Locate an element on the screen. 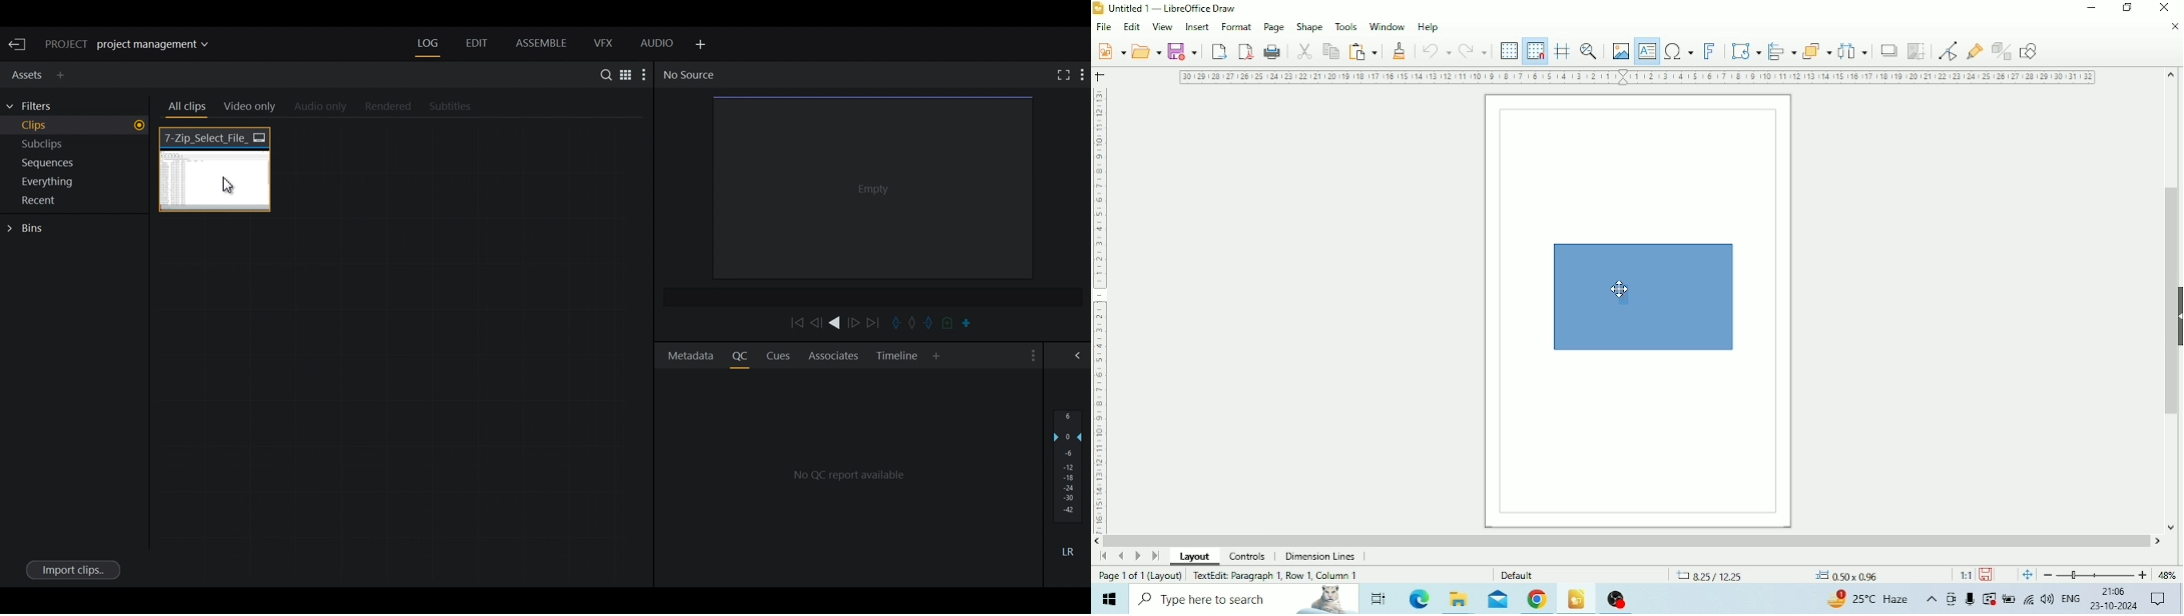 The height and width of the screenshot is (616, 2184). OBS Studio is located at coordinates (1621, 600).